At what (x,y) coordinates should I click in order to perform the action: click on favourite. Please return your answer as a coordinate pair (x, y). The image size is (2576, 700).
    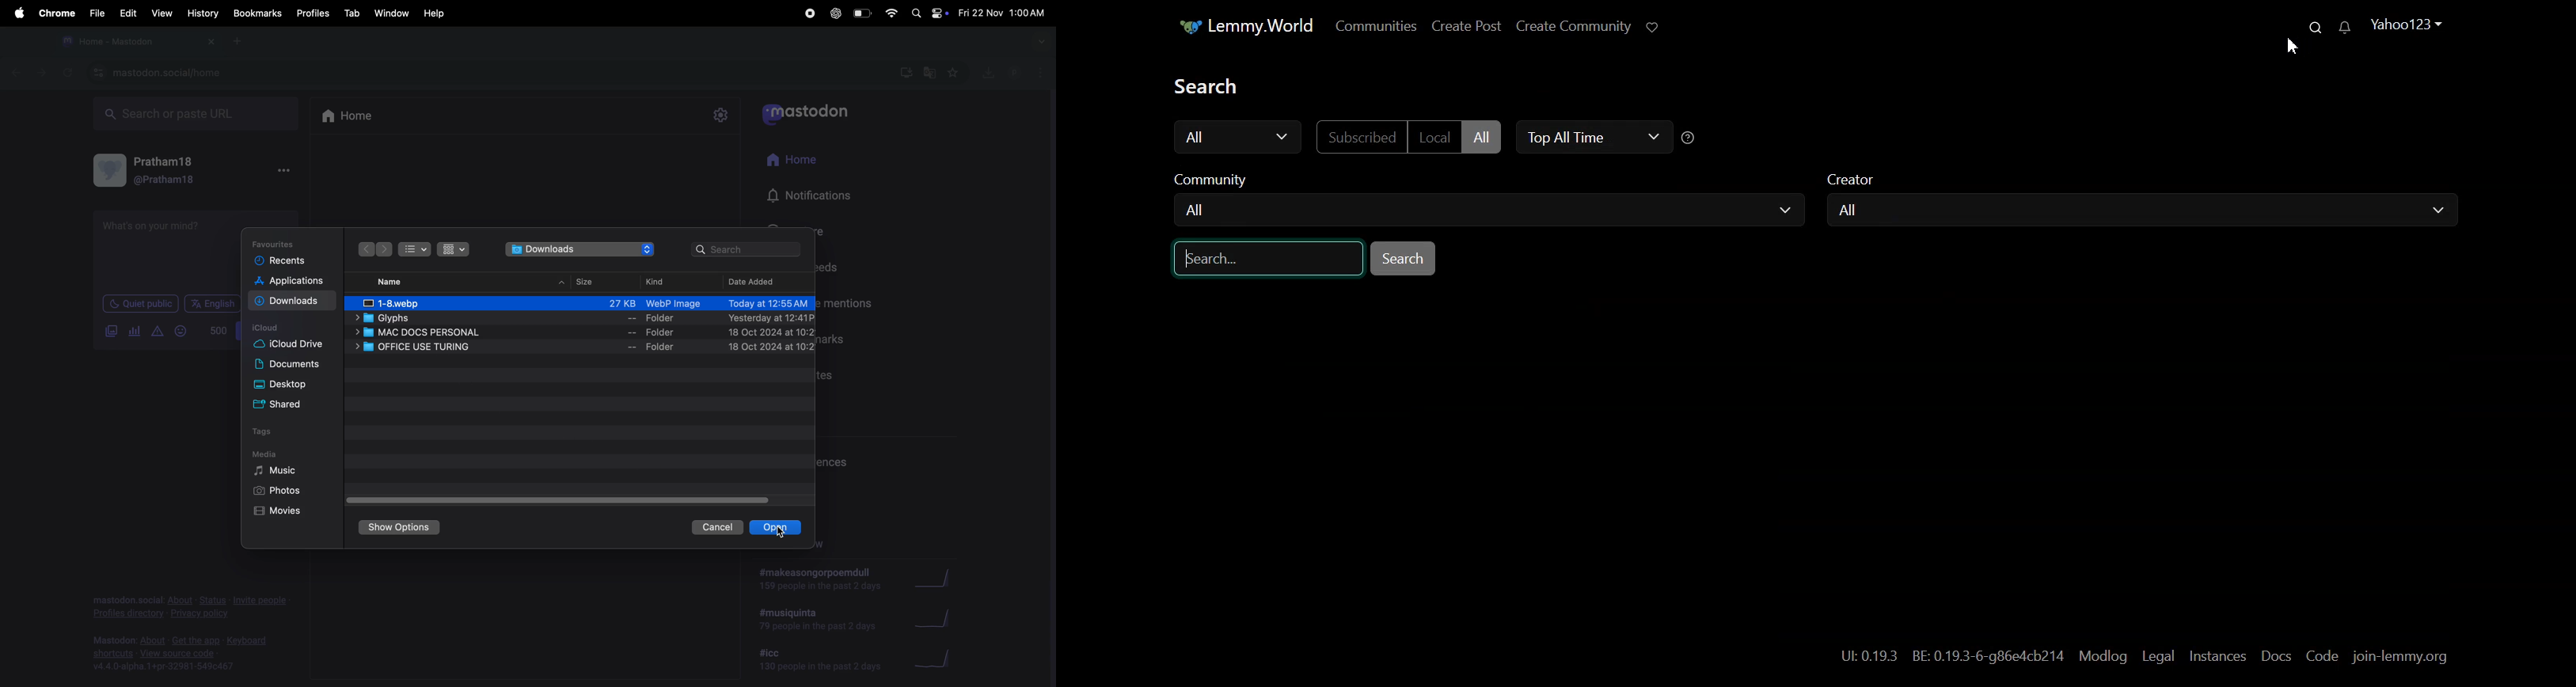
    Looking at the image, I should click on (956, 73).